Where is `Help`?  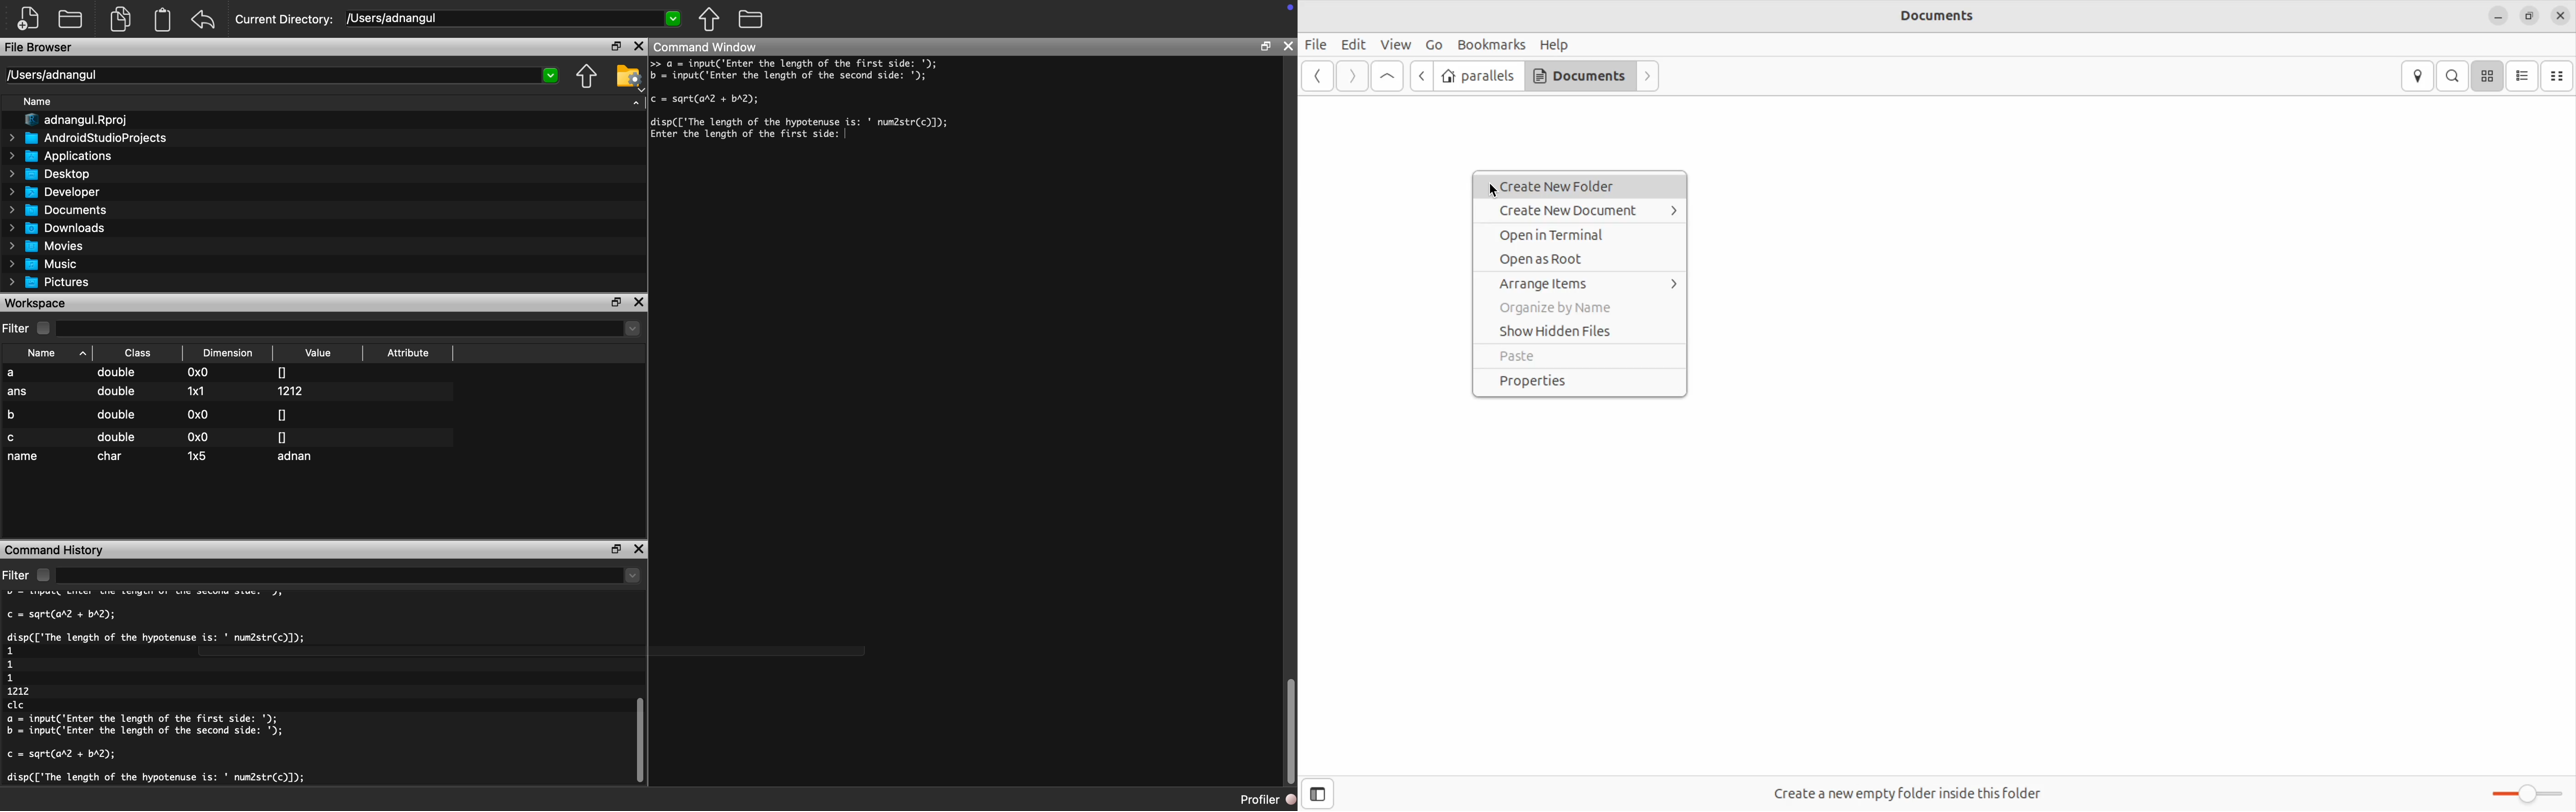
Help is located at coordinates (1556, 46).